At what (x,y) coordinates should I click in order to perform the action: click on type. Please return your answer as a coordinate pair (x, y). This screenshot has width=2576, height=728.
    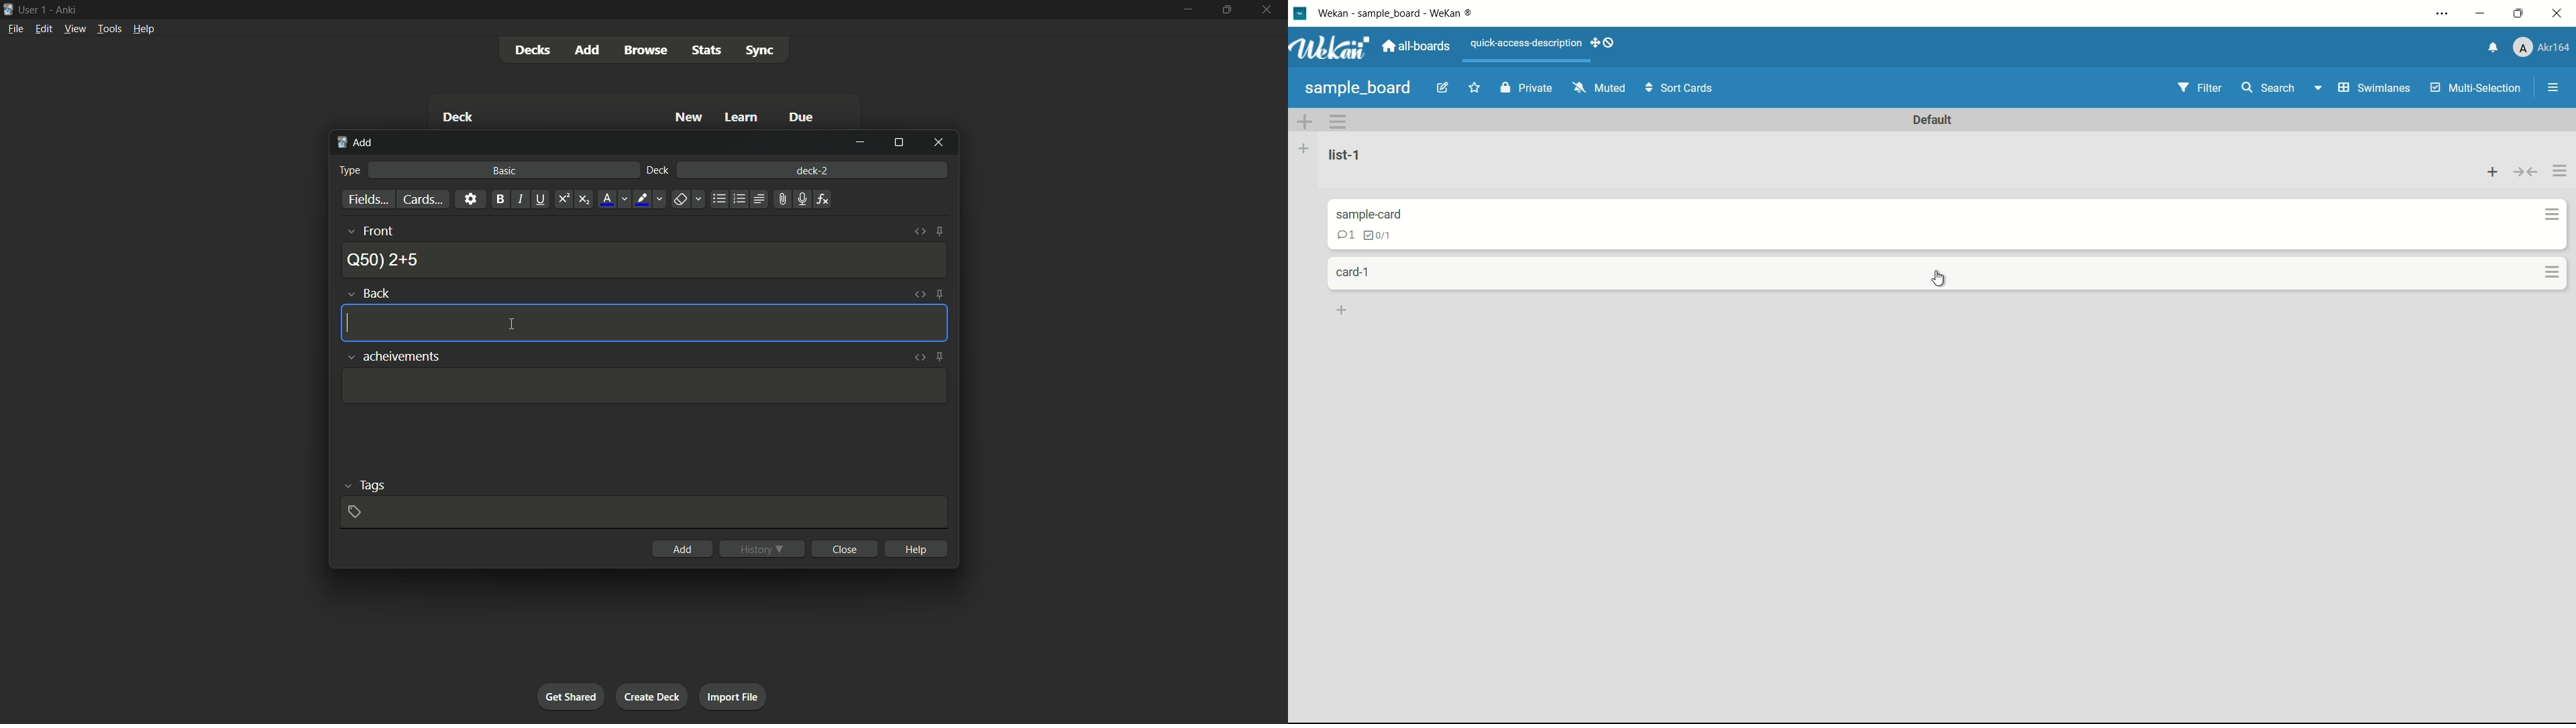
    Looking at the image, I should click on (350, 171).